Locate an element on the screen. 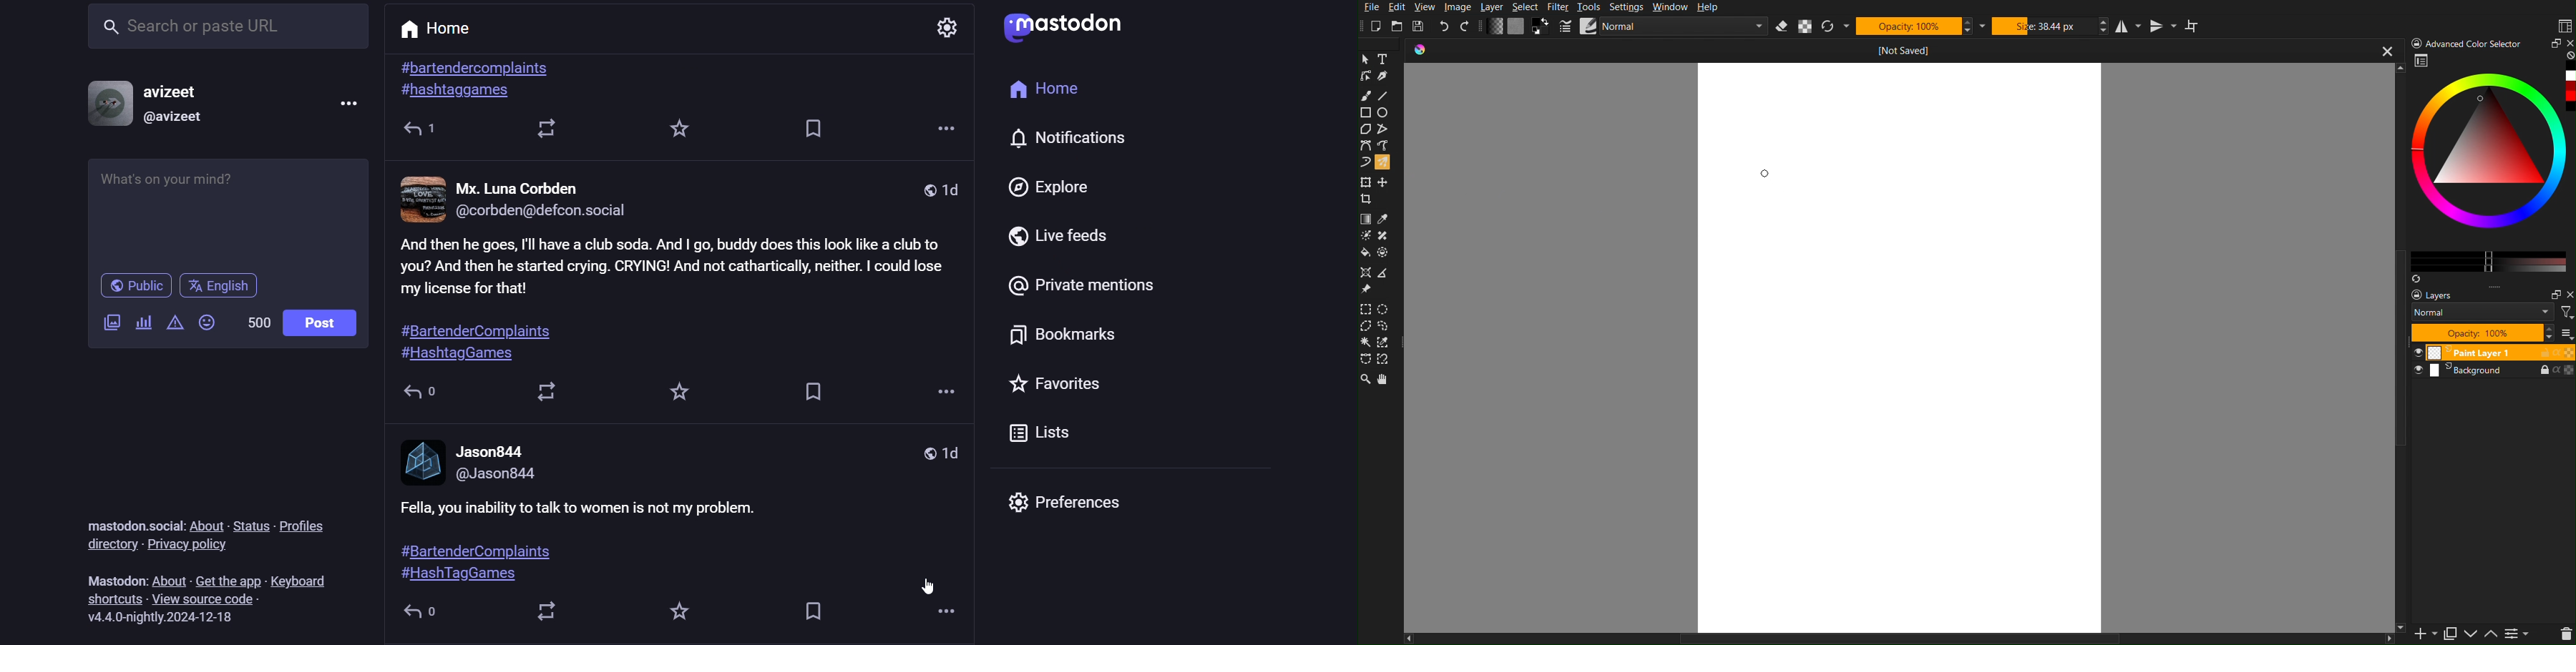  Advanced Color Selector is located at coordinates (2469, 43).